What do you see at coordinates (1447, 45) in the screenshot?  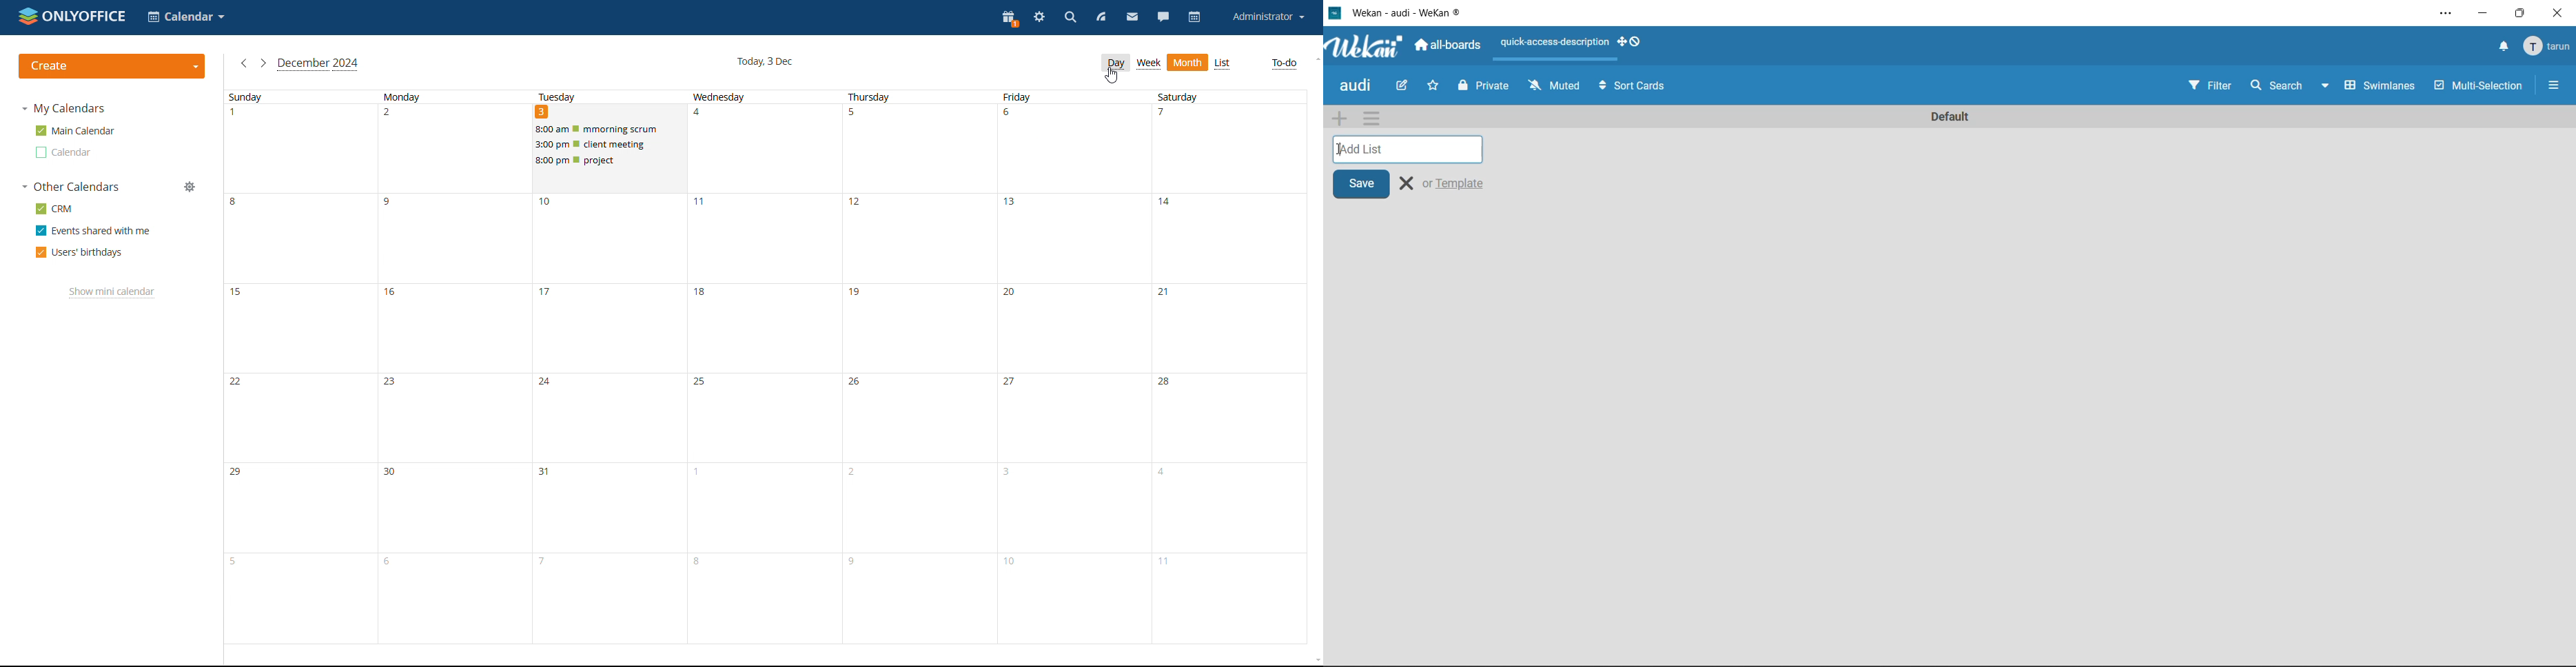 I see `all-boards` at bounding box center [1447, 45].